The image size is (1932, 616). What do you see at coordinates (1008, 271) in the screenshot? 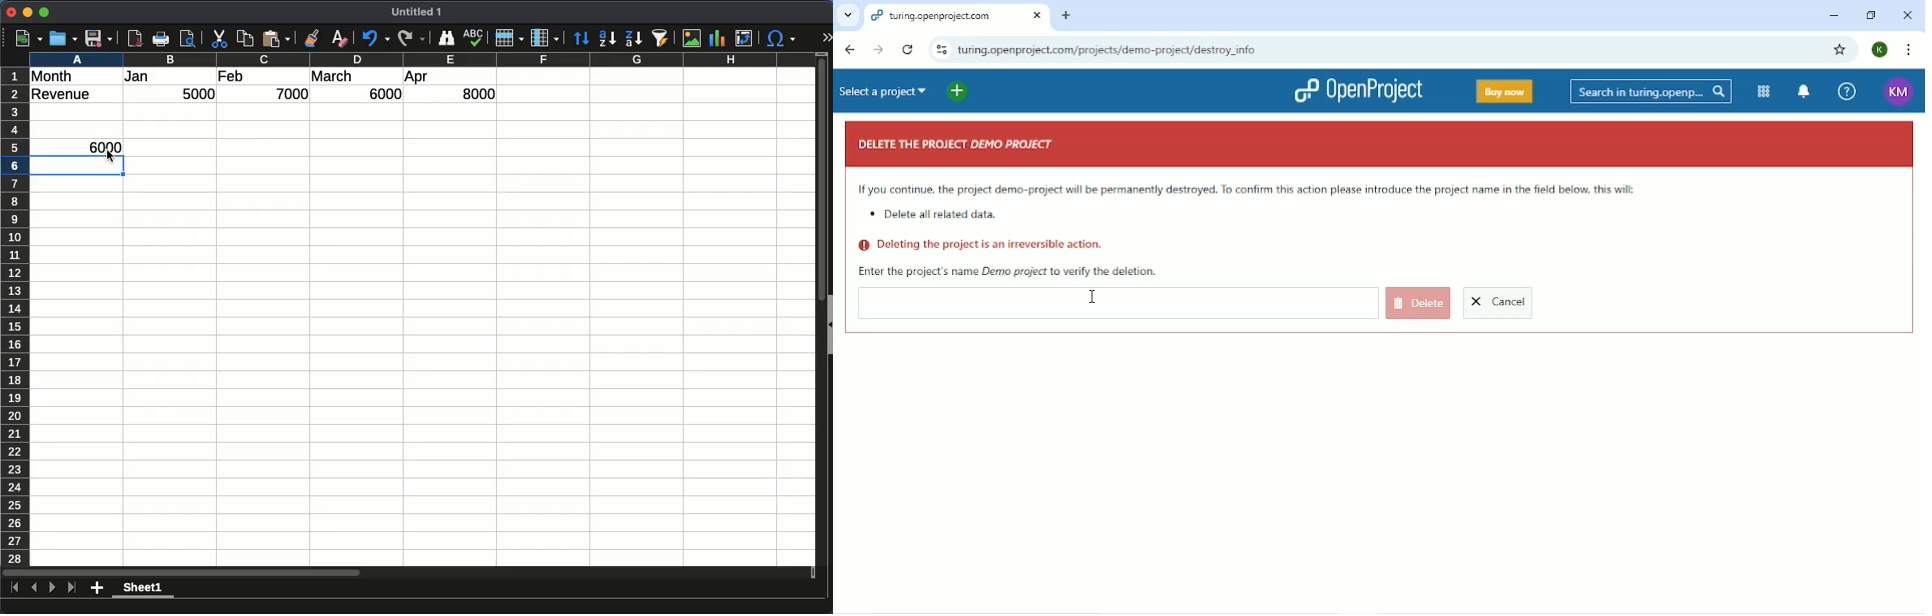
I see `Enter the project's name Demo project to verify the deletion.` at bounding box center [1008, 271].